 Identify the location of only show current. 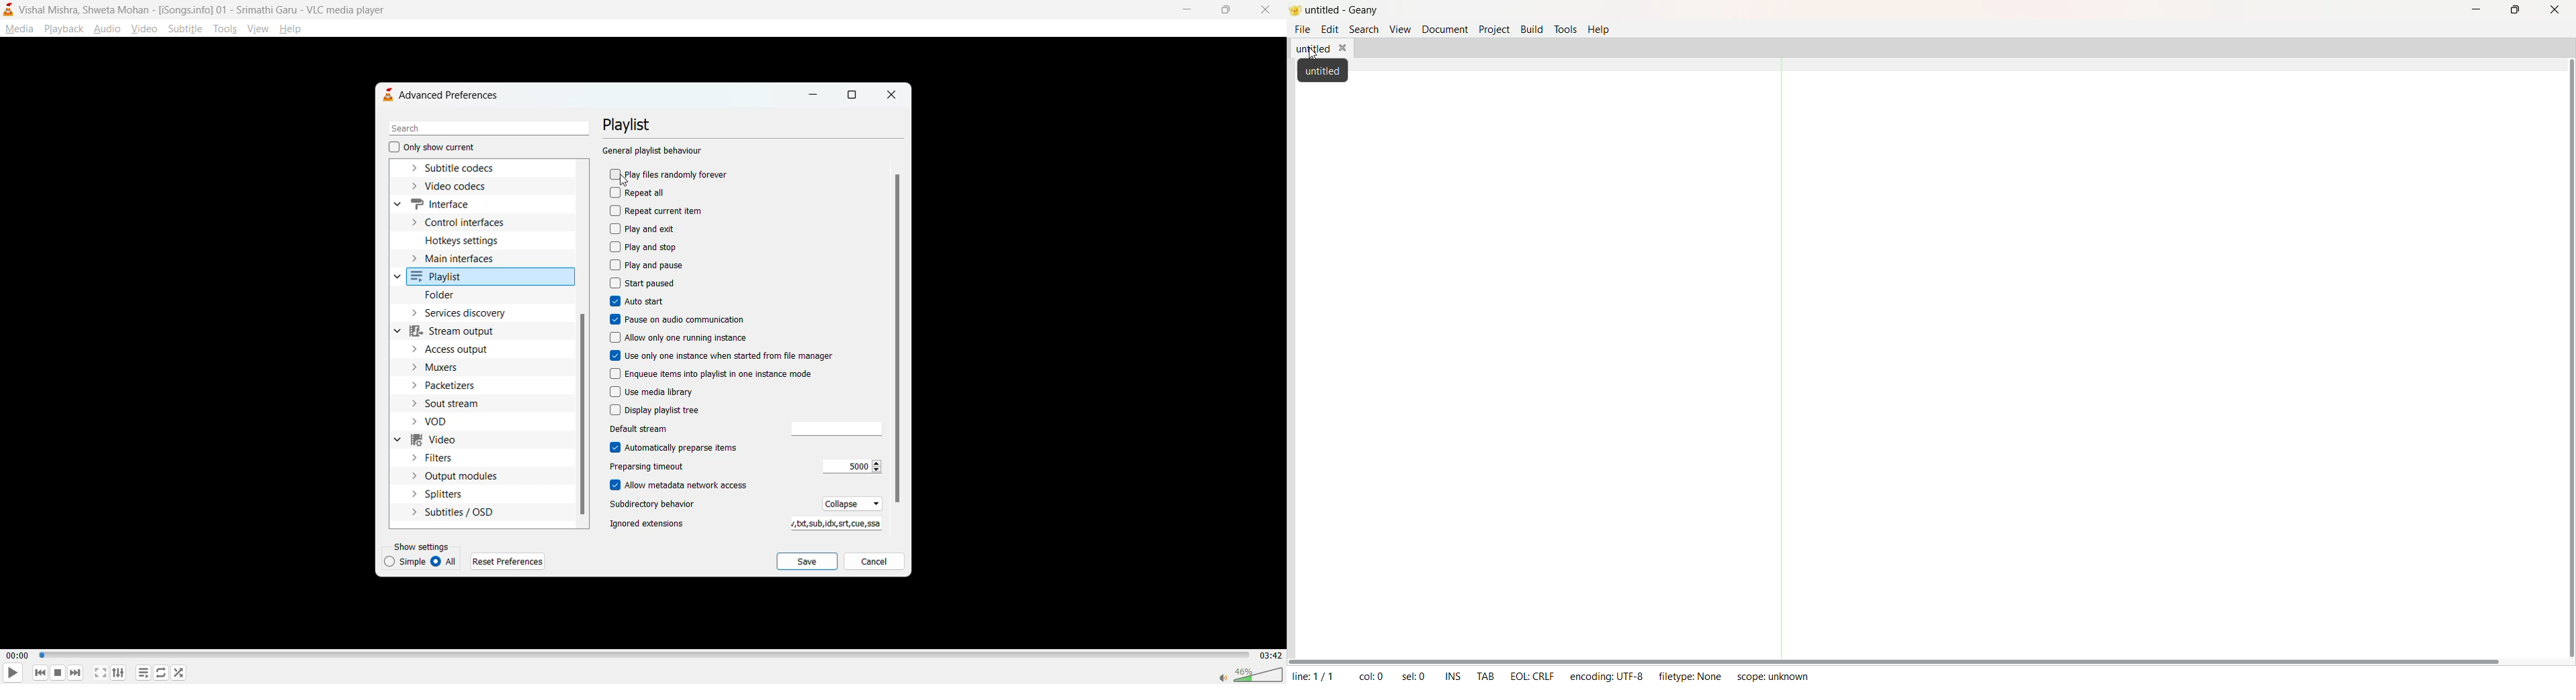
(432, 148).